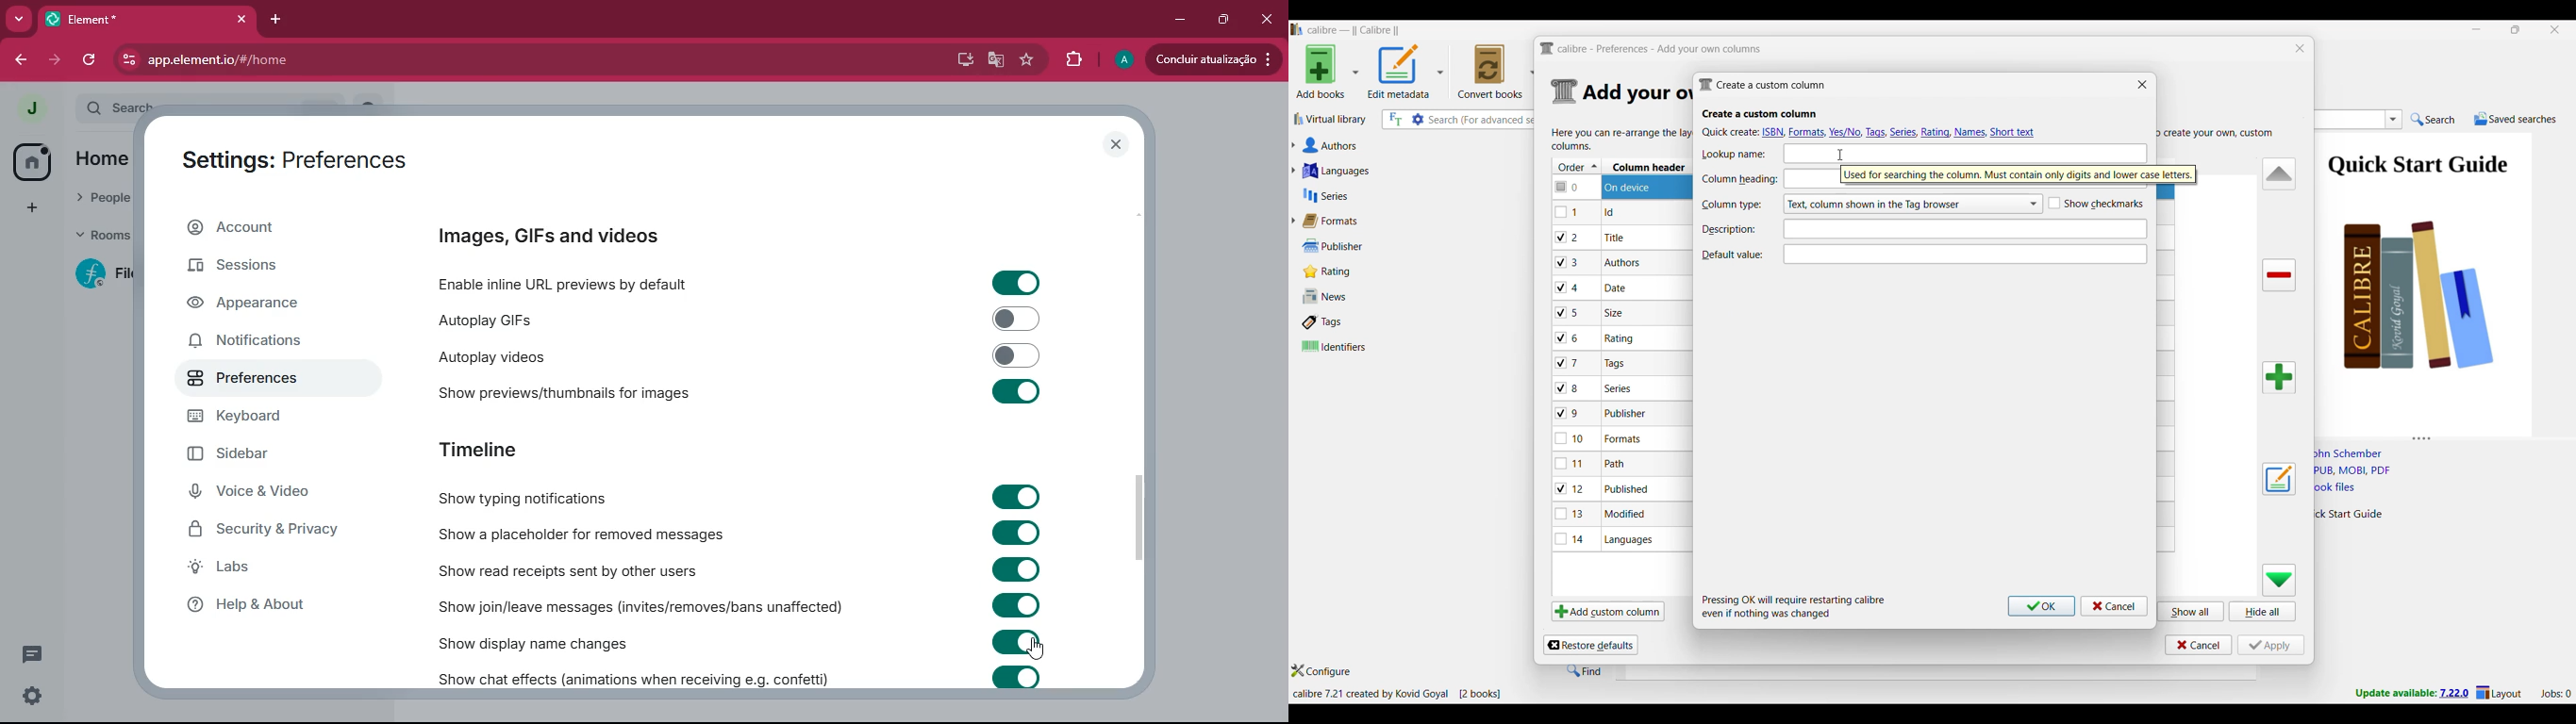  What do you see at coordinates (1762, 84) in the screenshot?
I see `Window name` at bounding box center [1762, 84].